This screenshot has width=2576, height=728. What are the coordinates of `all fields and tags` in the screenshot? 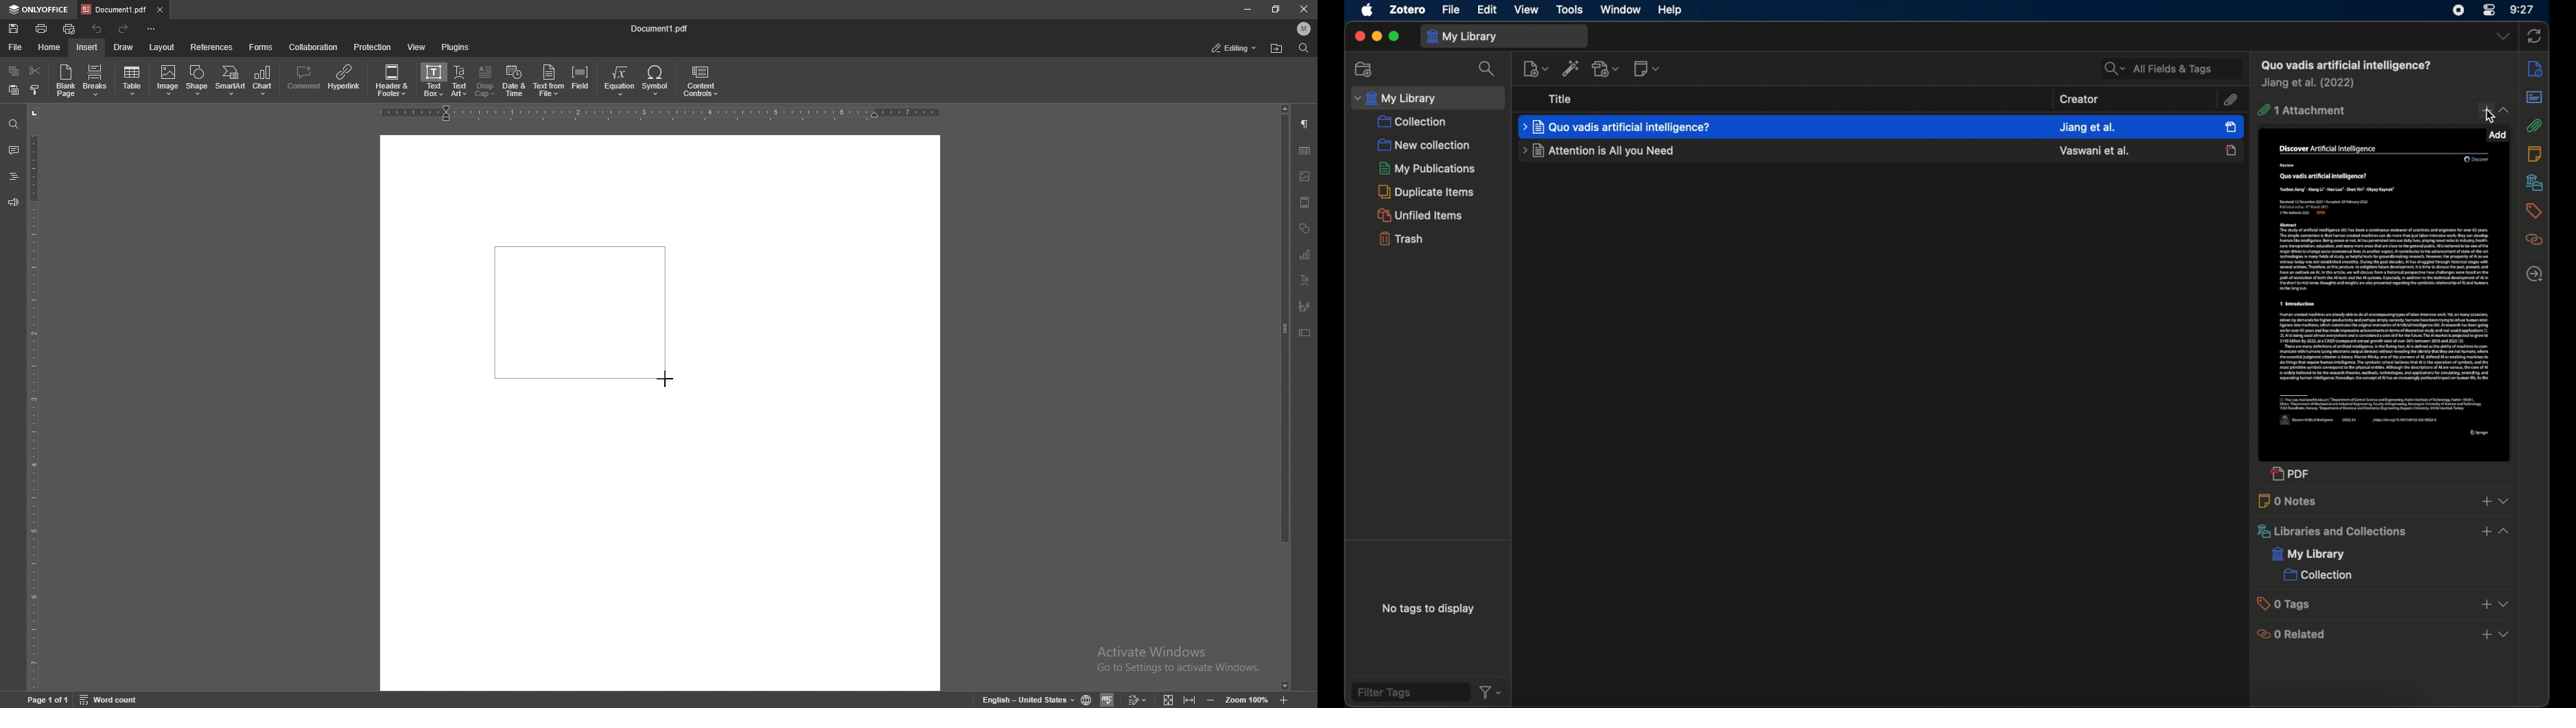 It's located at (2171, 68).